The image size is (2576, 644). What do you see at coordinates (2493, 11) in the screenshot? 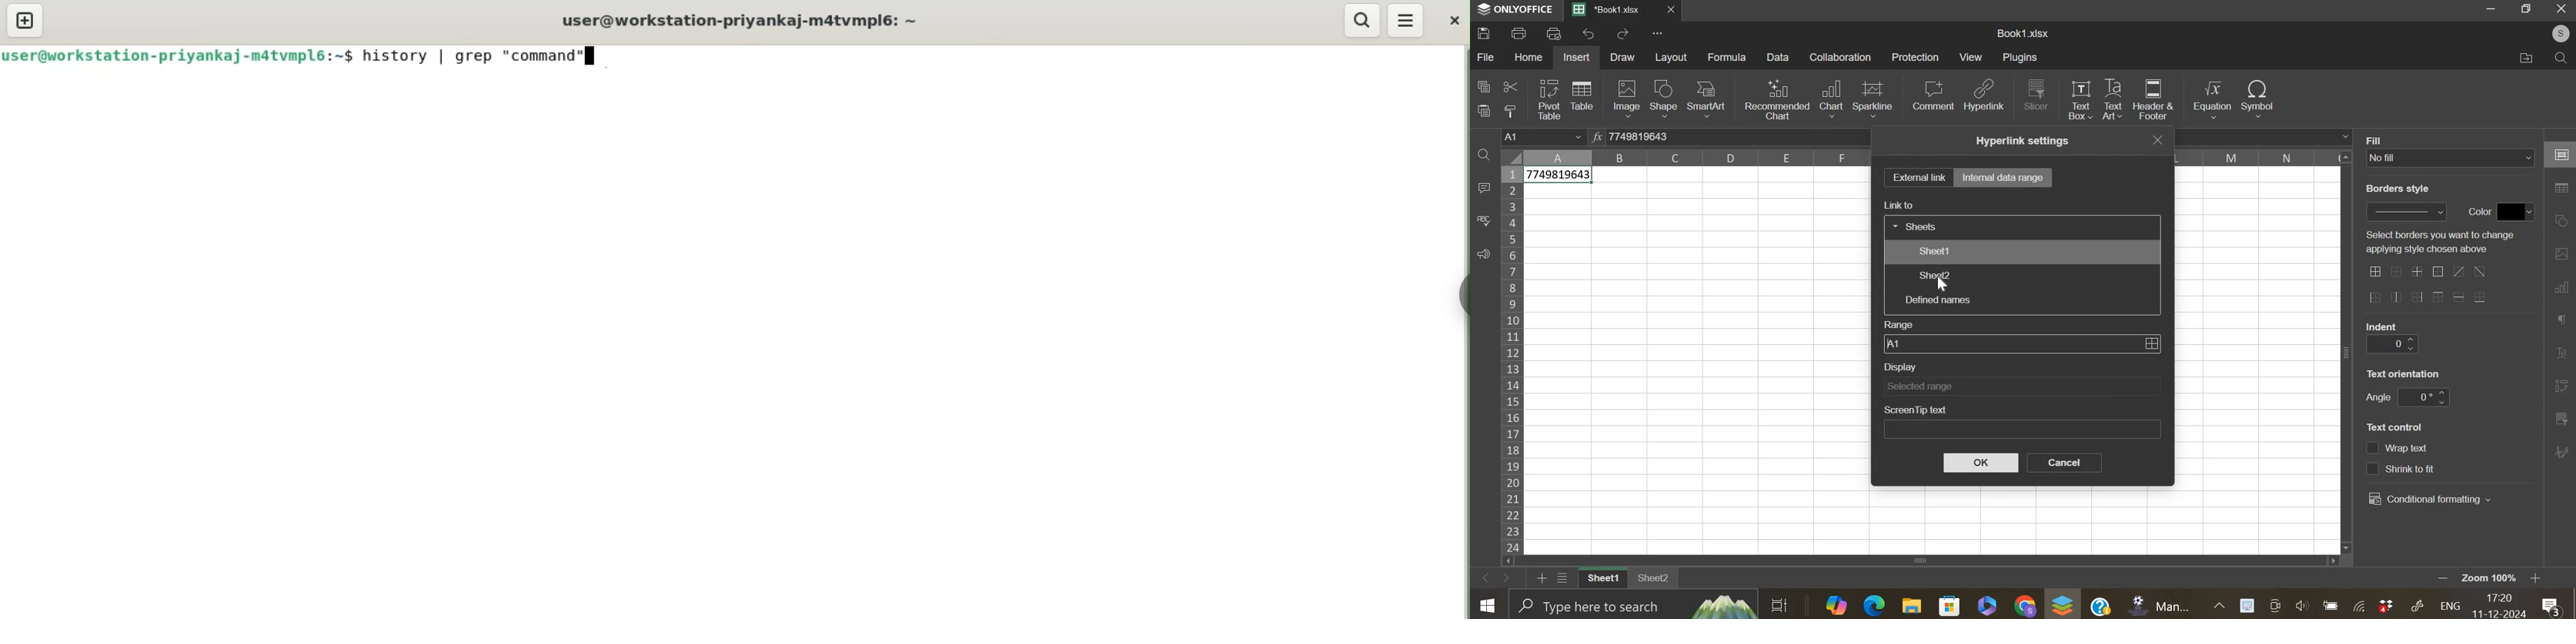
I see `Minimize` at bounding box center [2493, 11].